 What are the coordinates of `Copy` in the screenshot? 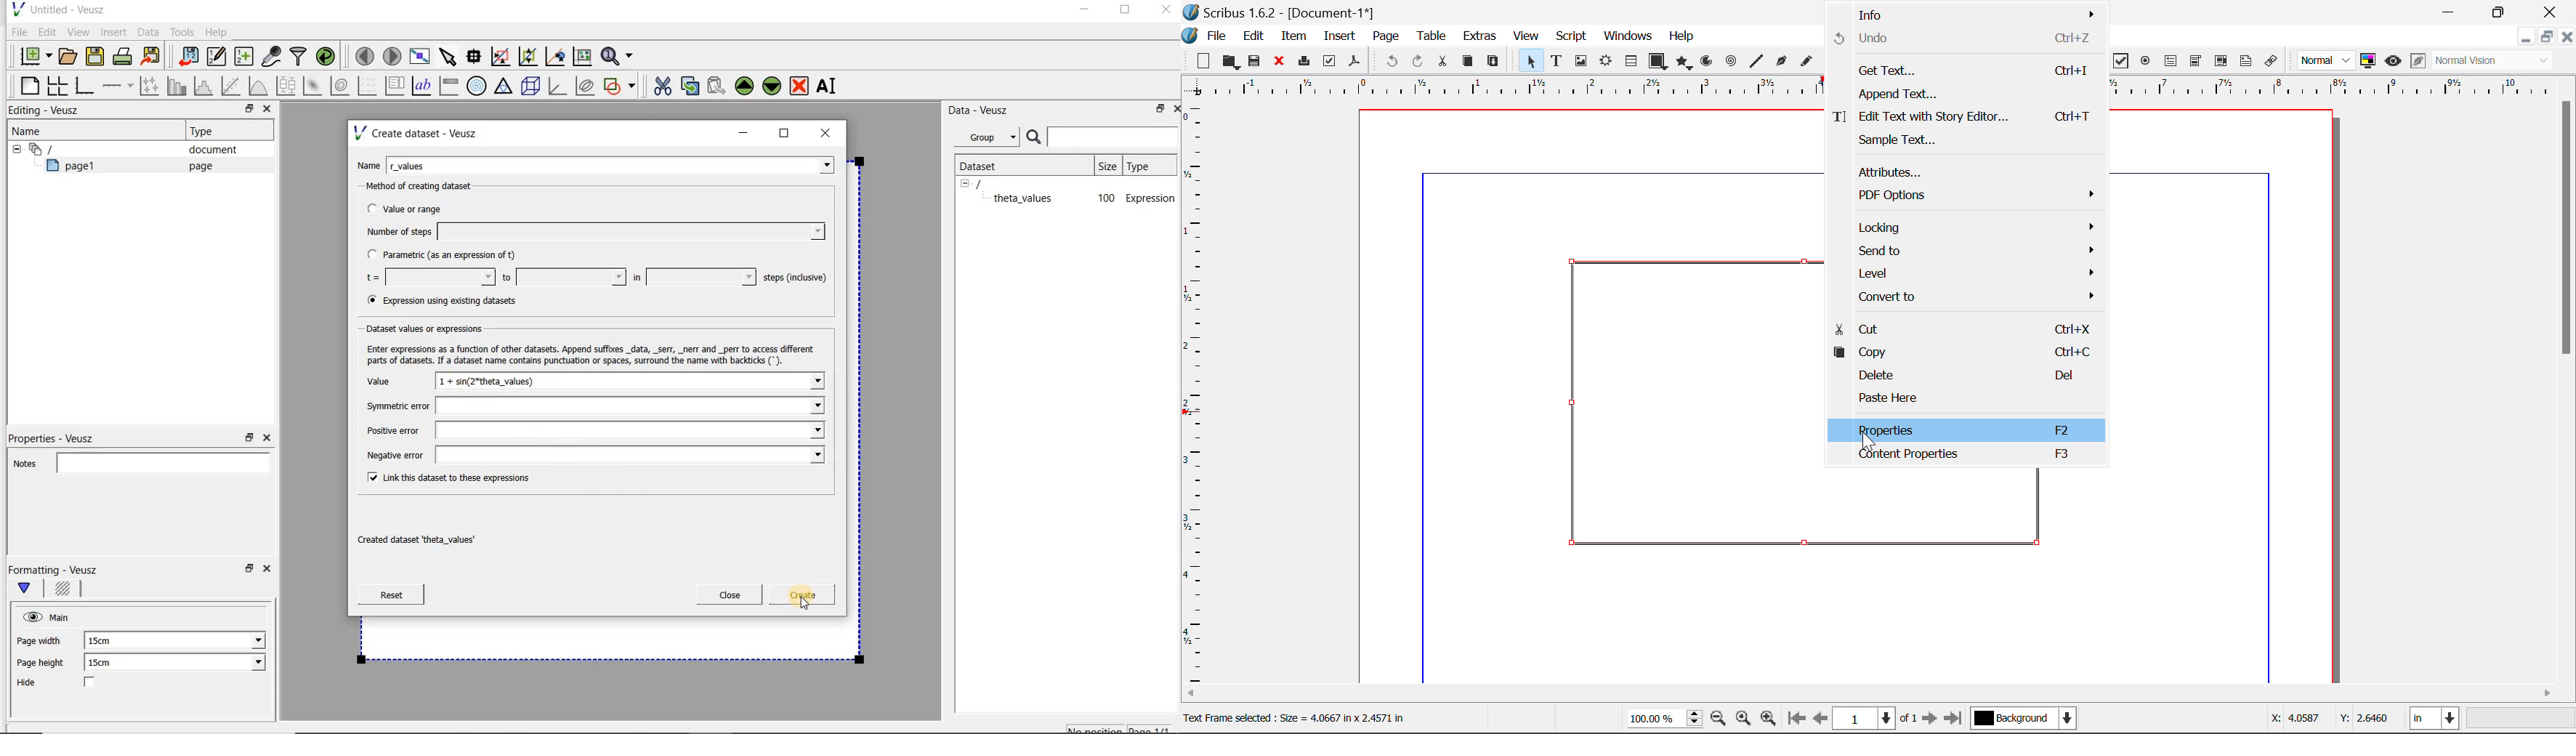 It's located at (1467, 61).